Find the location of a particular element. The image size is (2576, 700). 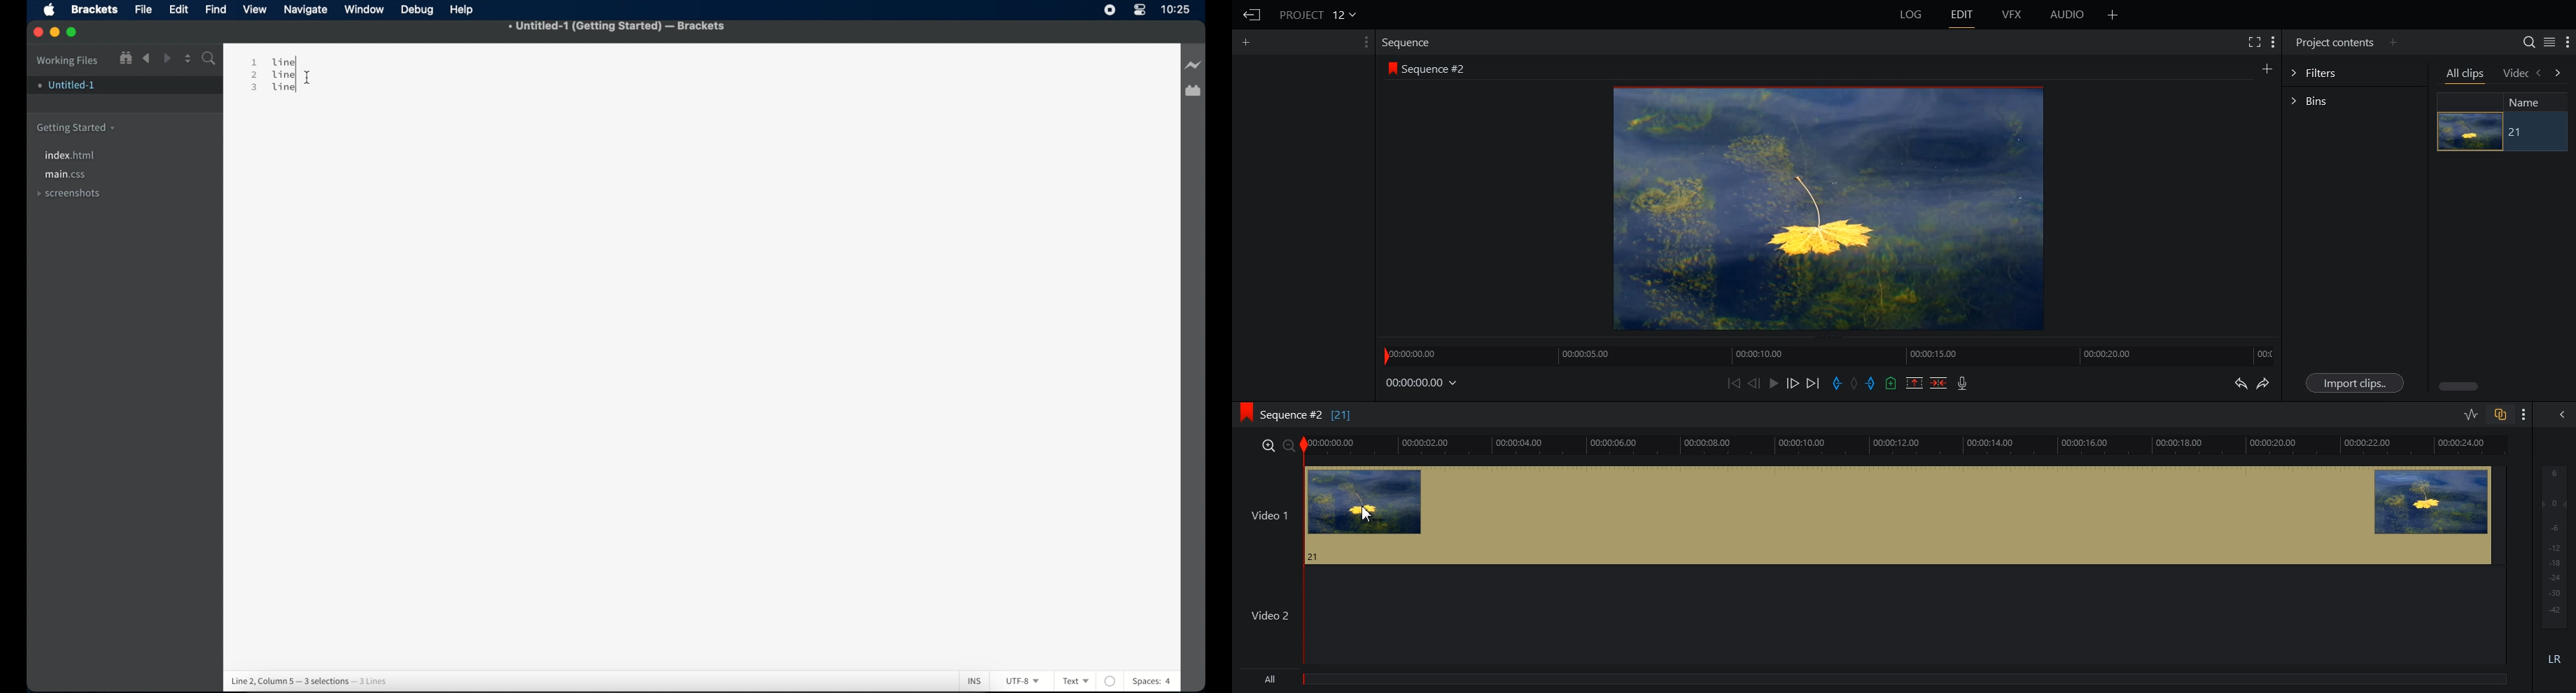

Add out mark in the current video is located at coordinates (1871, 384).